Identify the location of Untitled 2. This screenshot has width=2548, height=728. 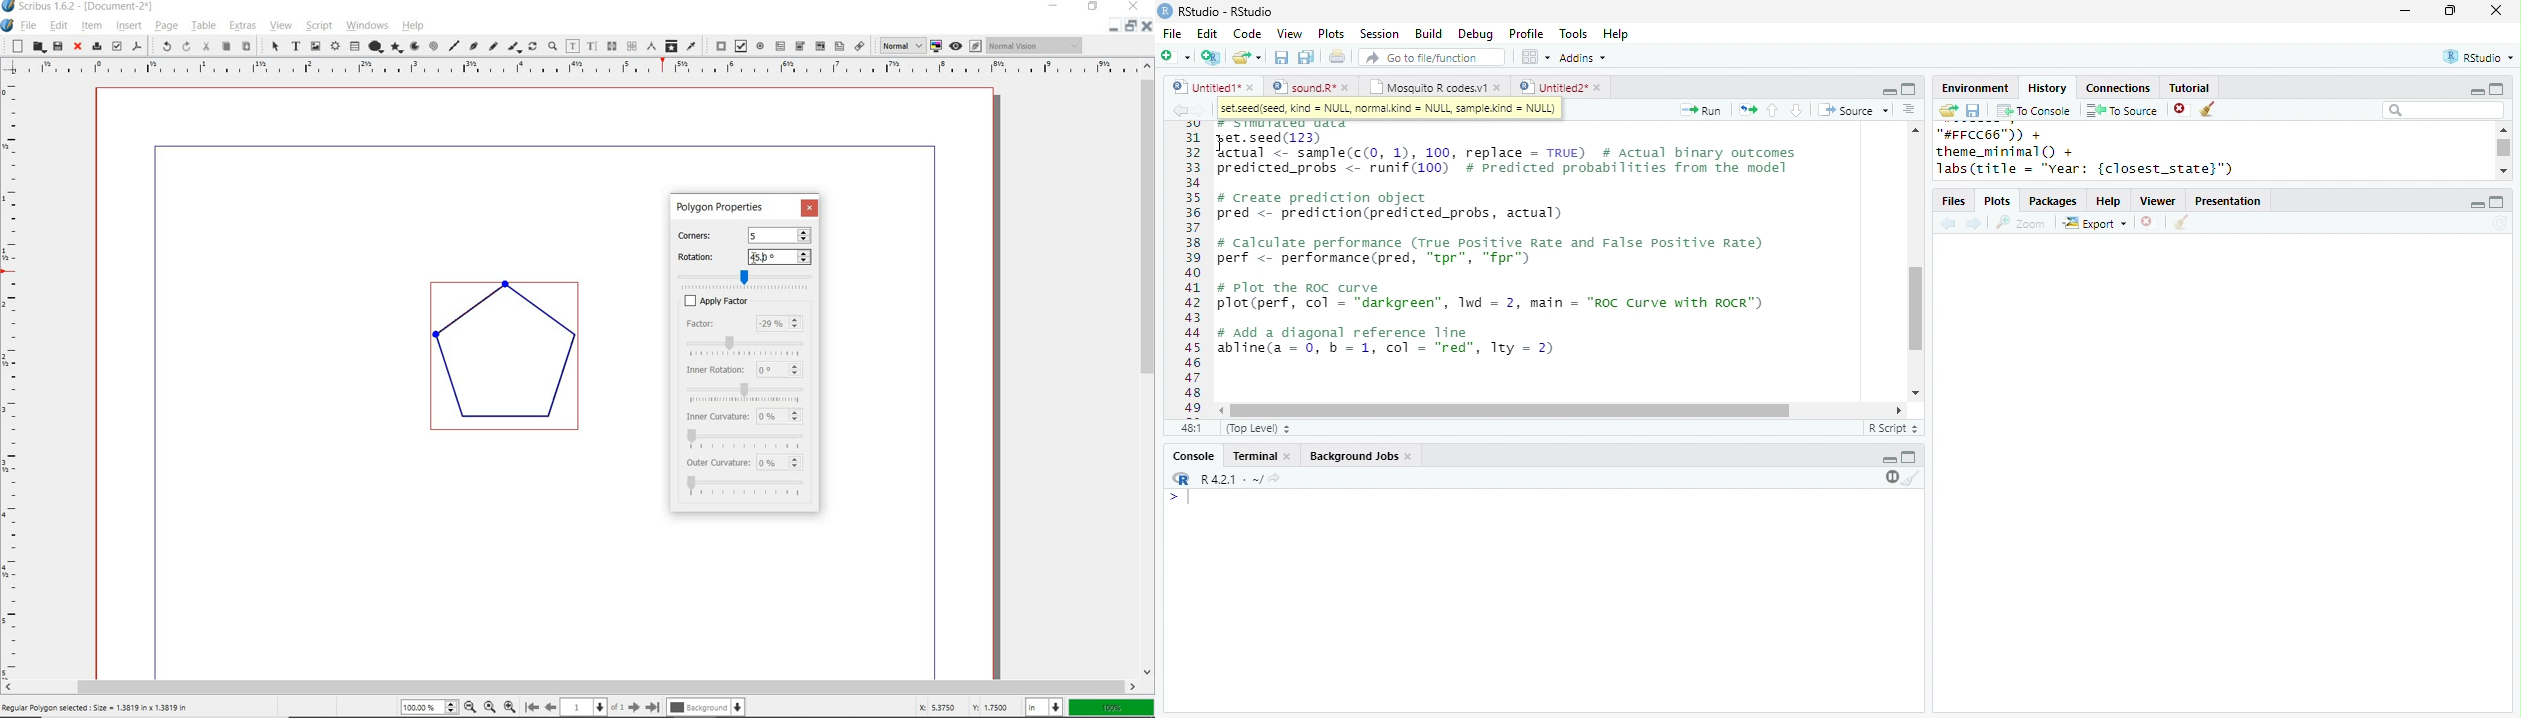
(1552, 86).